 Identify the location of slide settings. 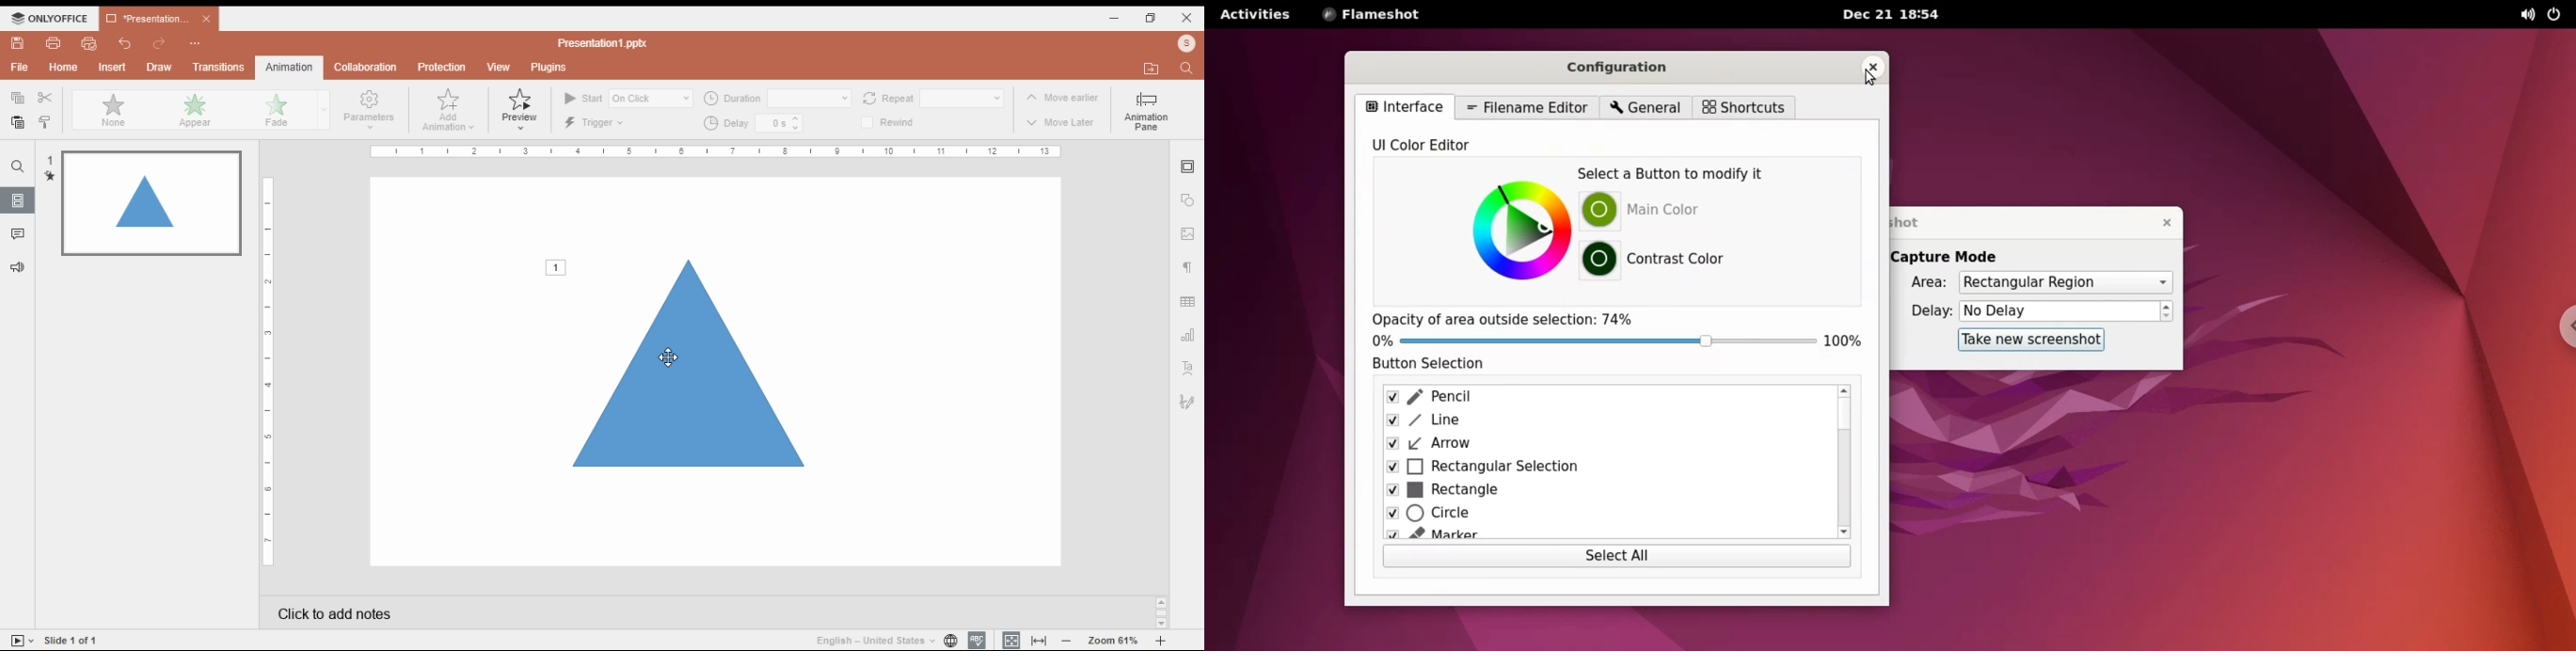
(1188, 167).